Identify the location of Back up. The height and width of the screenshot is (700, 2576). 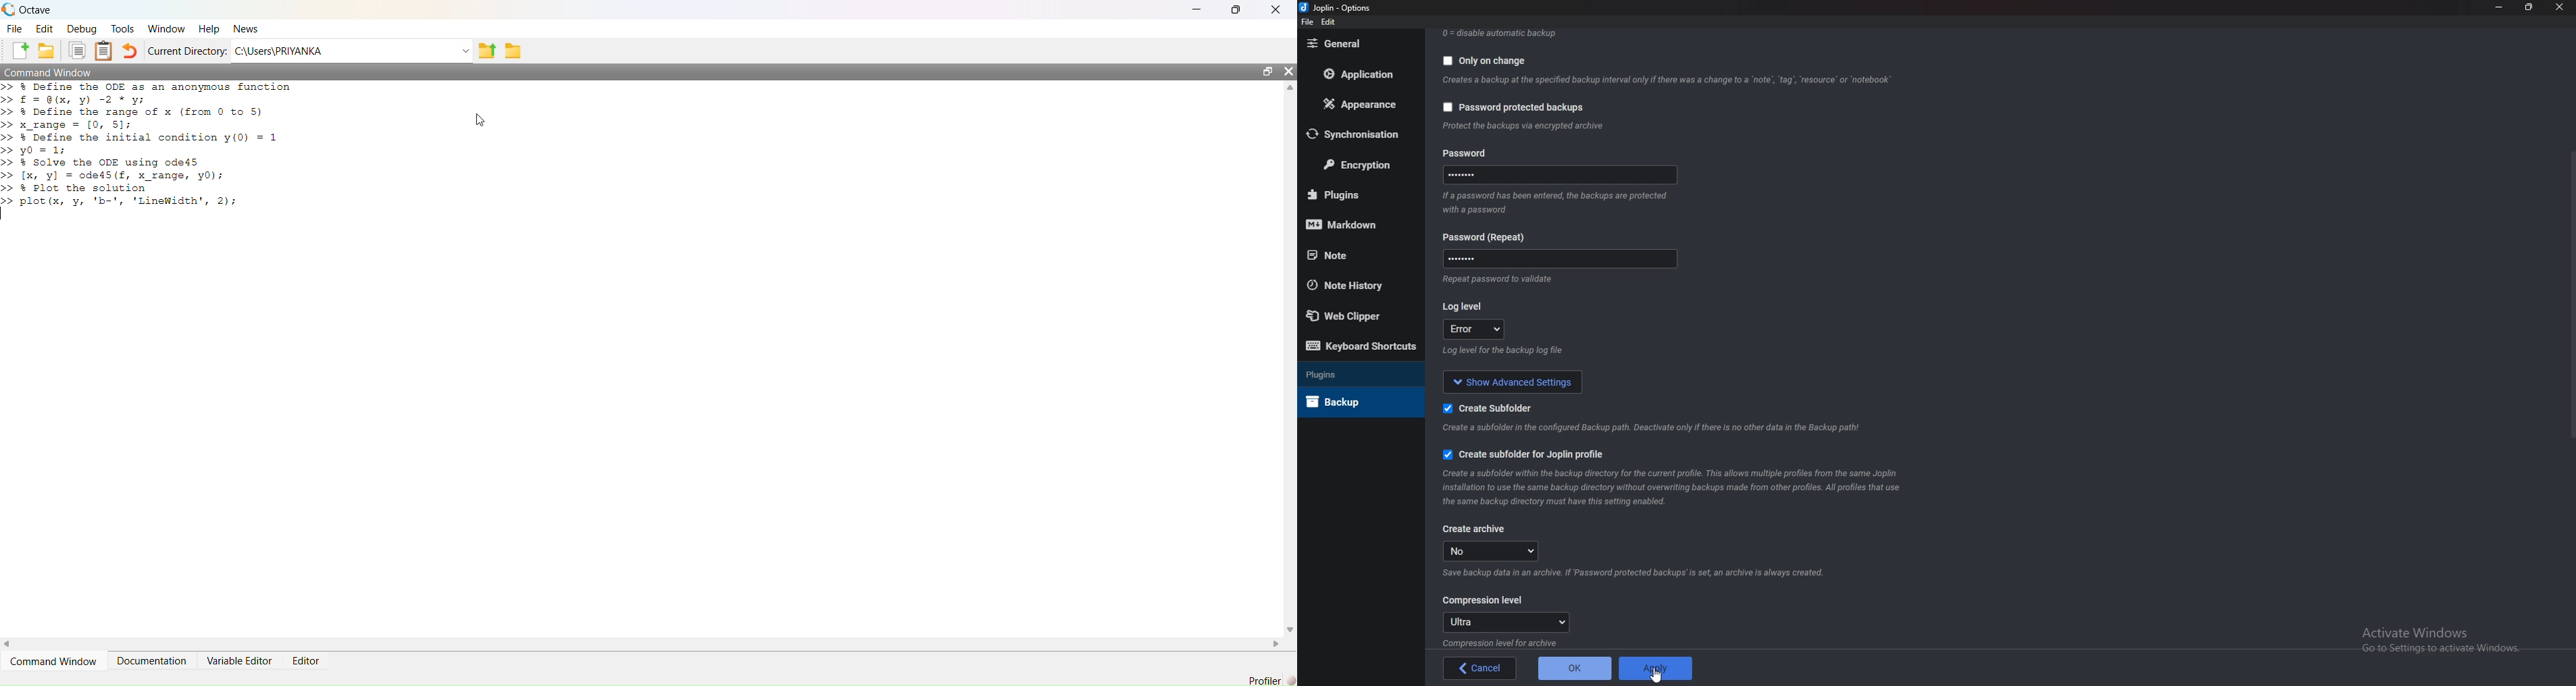
(1355, 401).